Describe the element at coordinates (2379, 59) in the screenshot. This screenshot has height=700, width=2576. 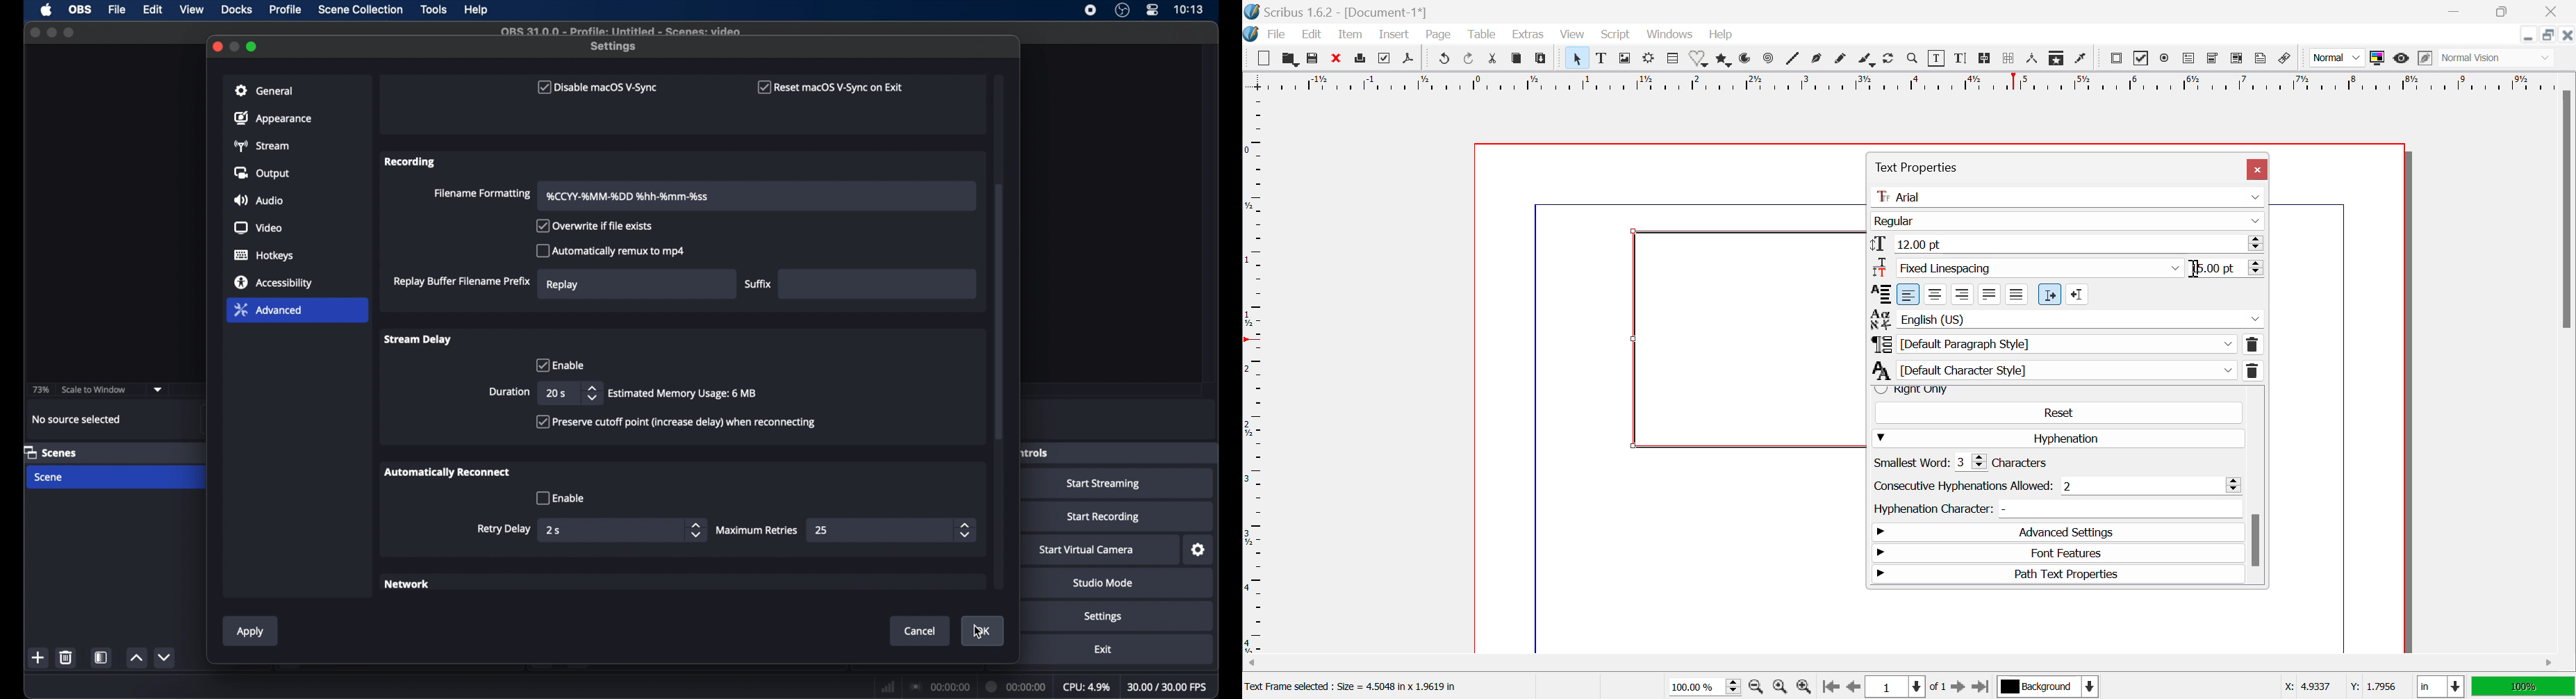
I see `Toggle Color Display` at that location.